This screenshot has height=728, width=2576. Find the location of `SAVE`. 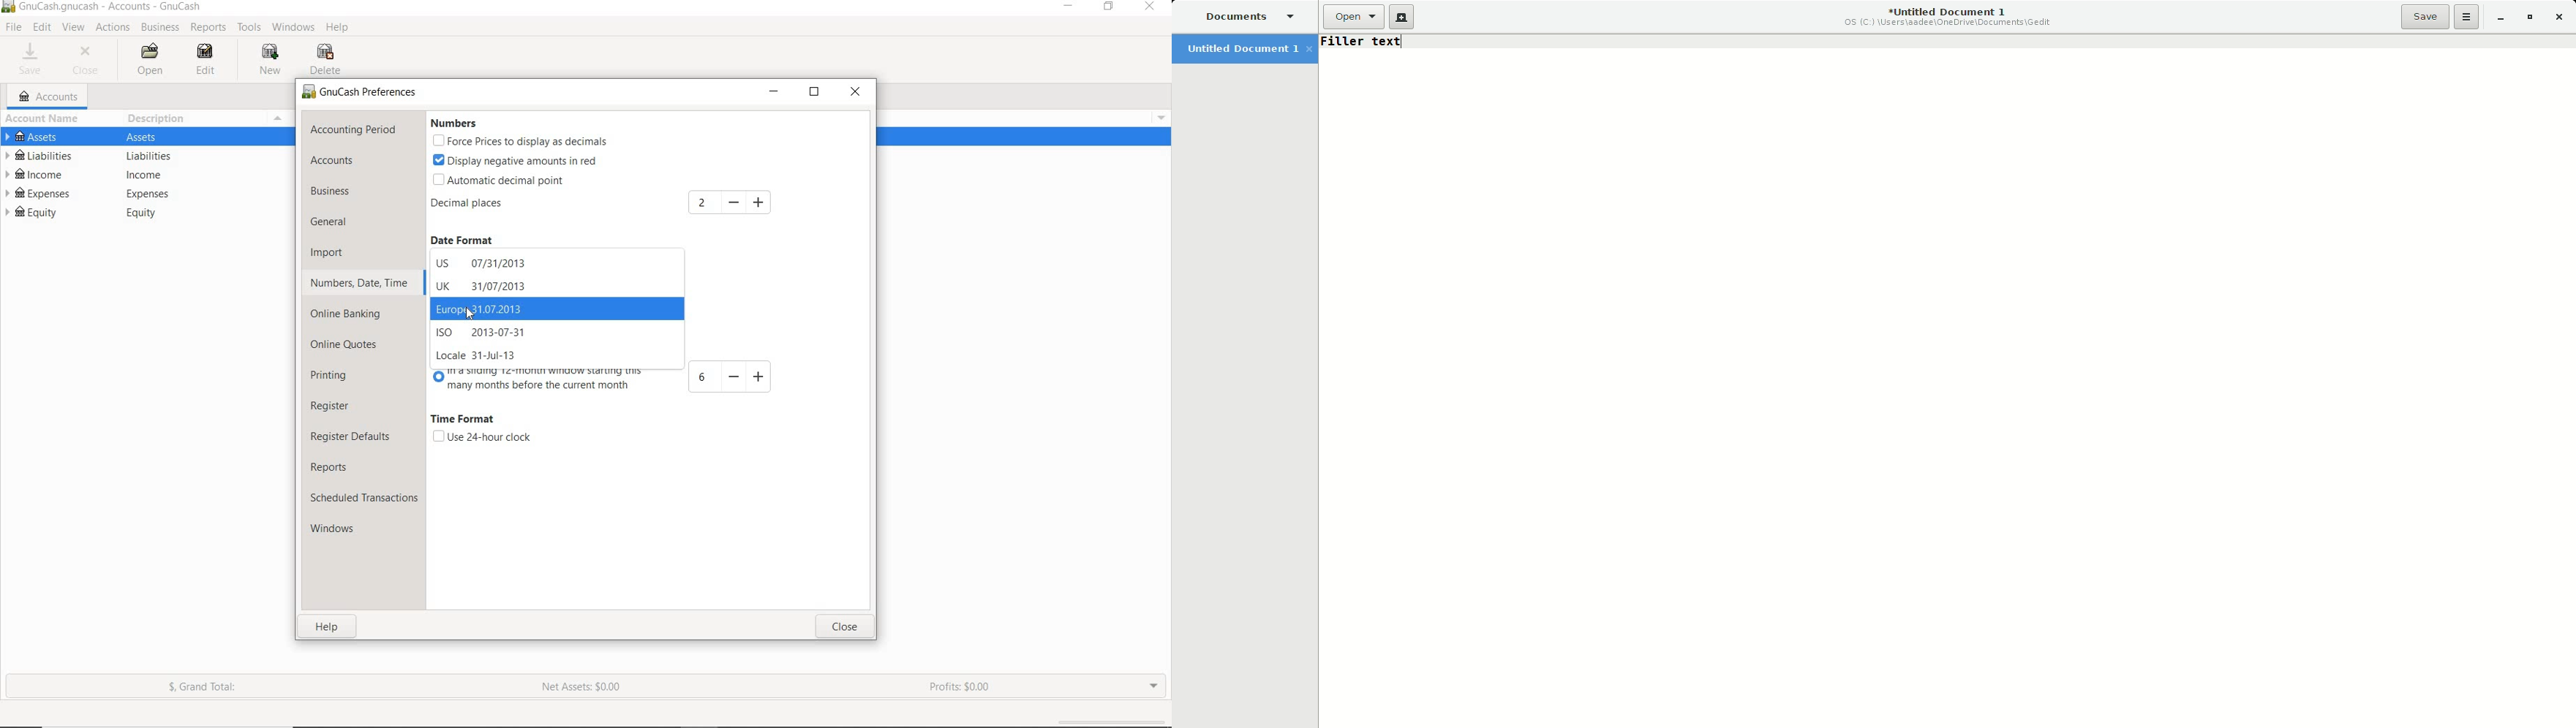

SAVE is located at coordinates (31, 61).